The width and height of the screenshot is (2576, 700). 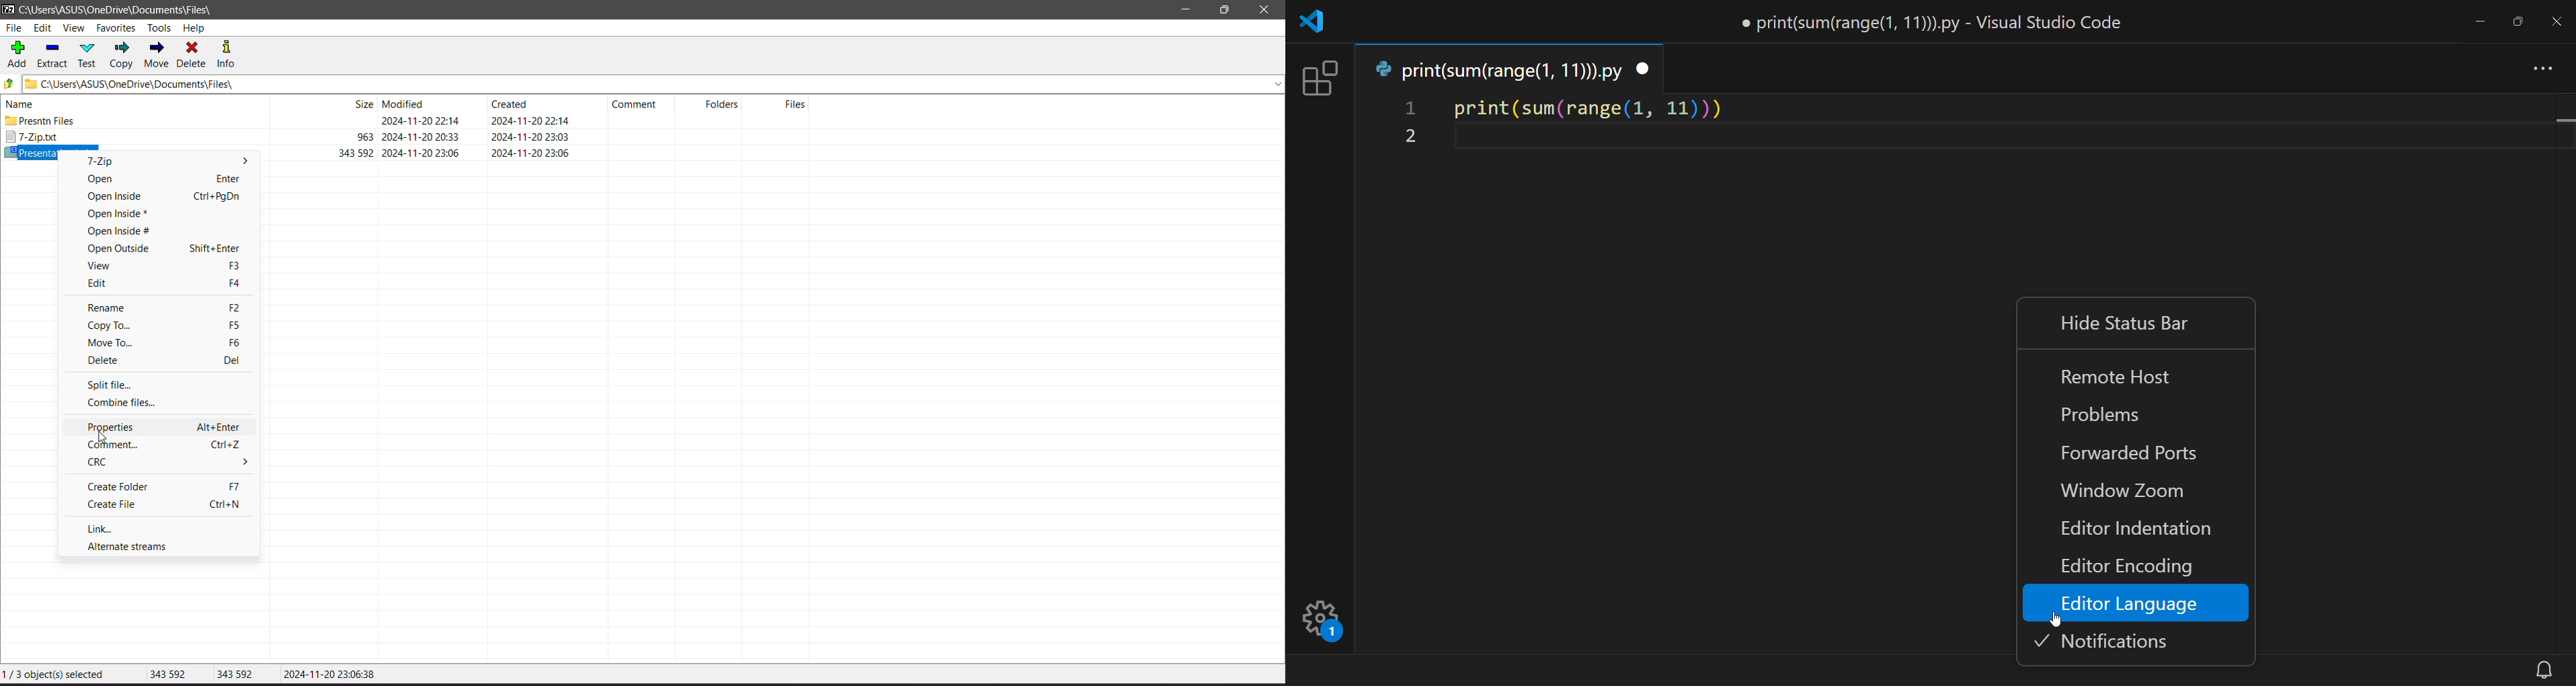 What do you see at coordinates (171, 675) in the screenshot?
I see `Total size of file(s) selected` at bounding box center [171, 675].